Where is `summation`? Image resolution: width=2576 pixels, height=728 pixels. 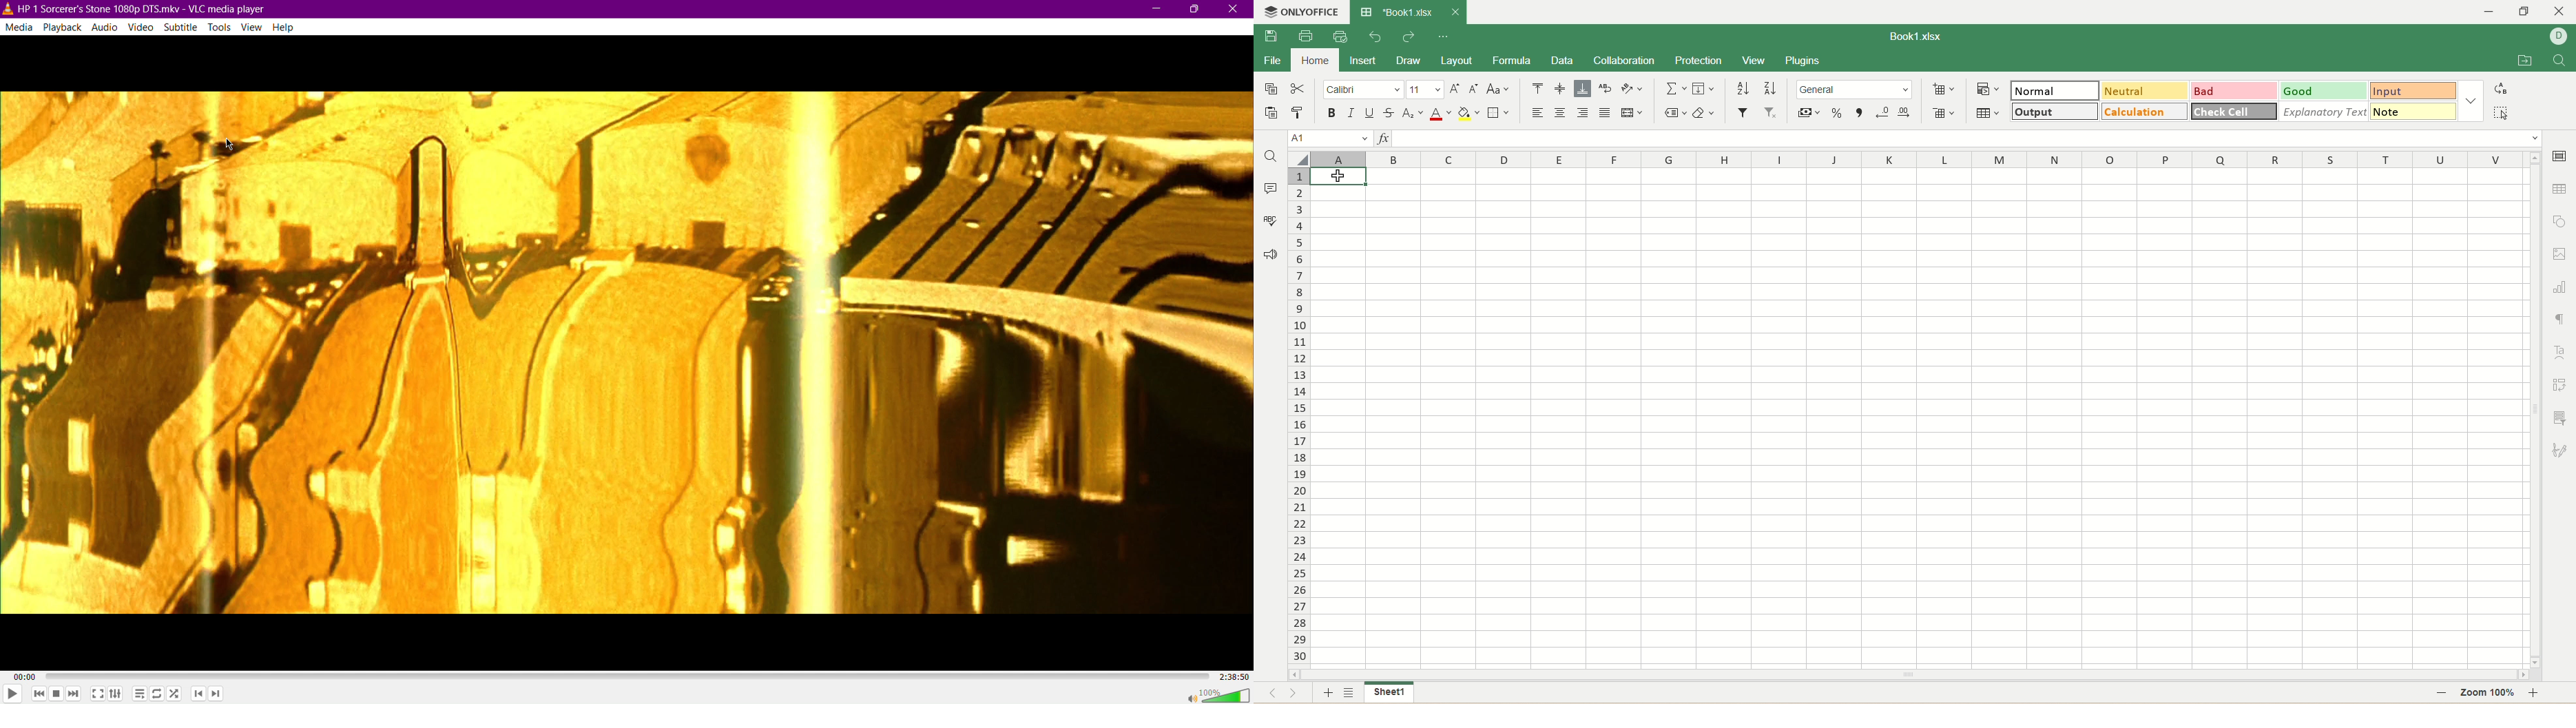 summation is located at coordinates (1676, 87).